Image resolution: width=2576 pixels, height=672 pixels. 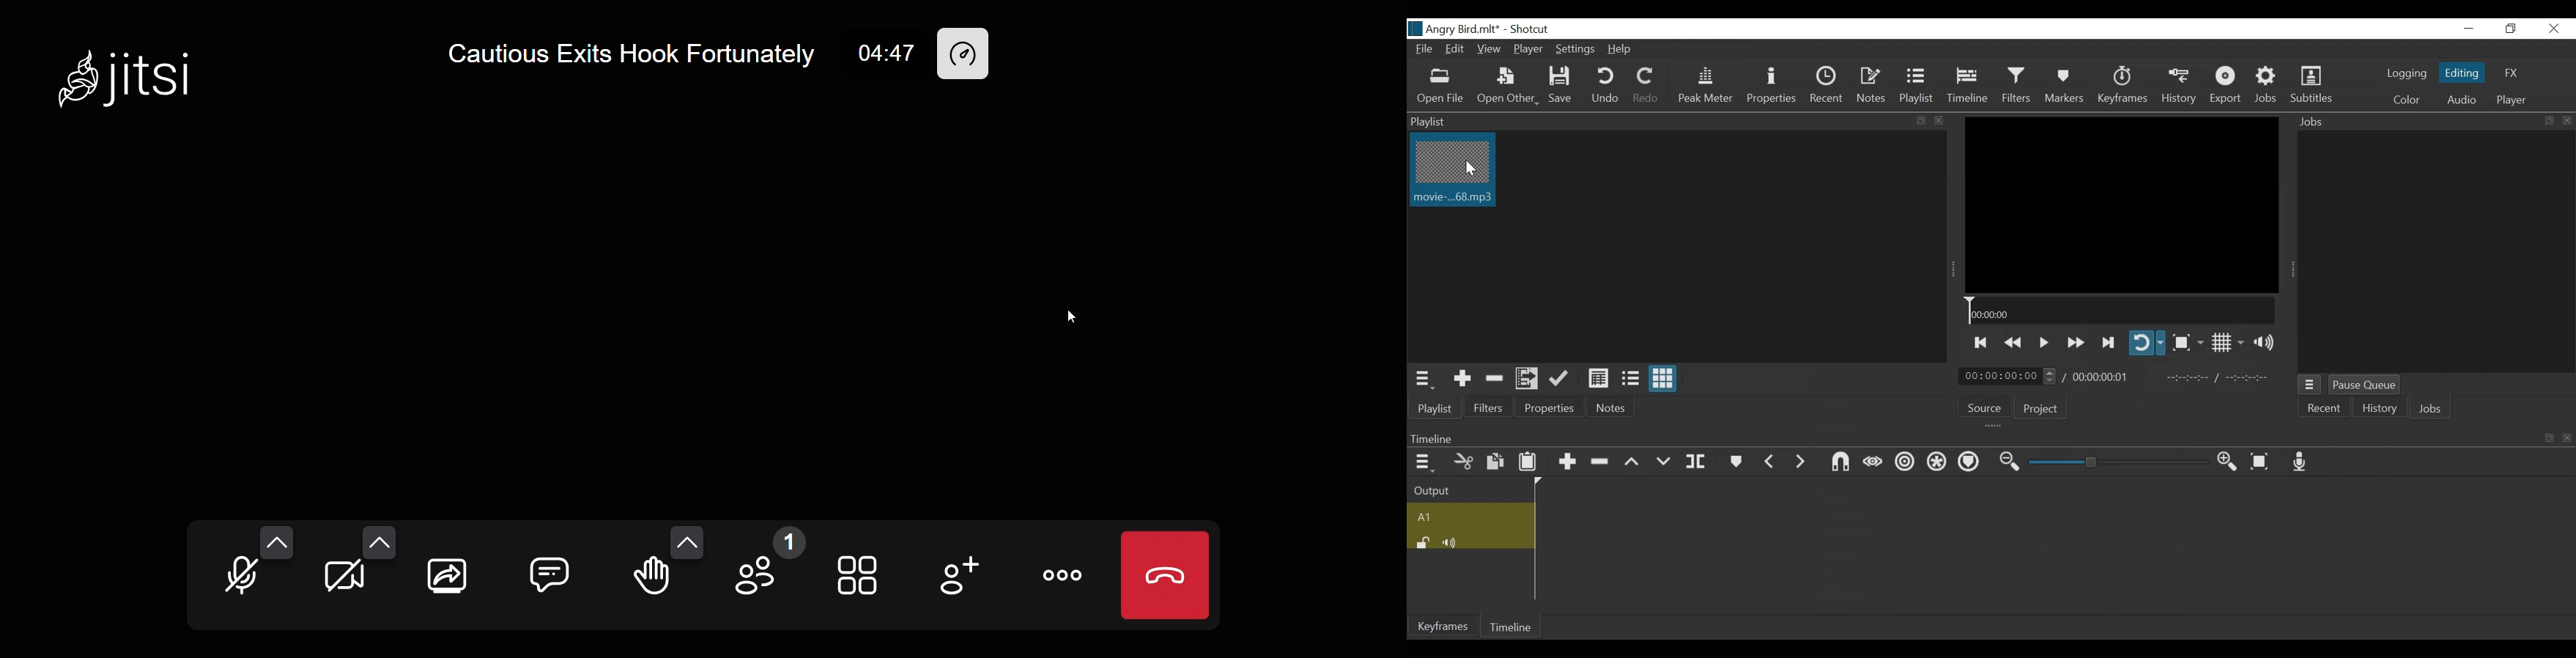 What do you see at coordinates (2268, 87) in the screenshot?
I see `Jobs` at bounding box center [2268, 87].